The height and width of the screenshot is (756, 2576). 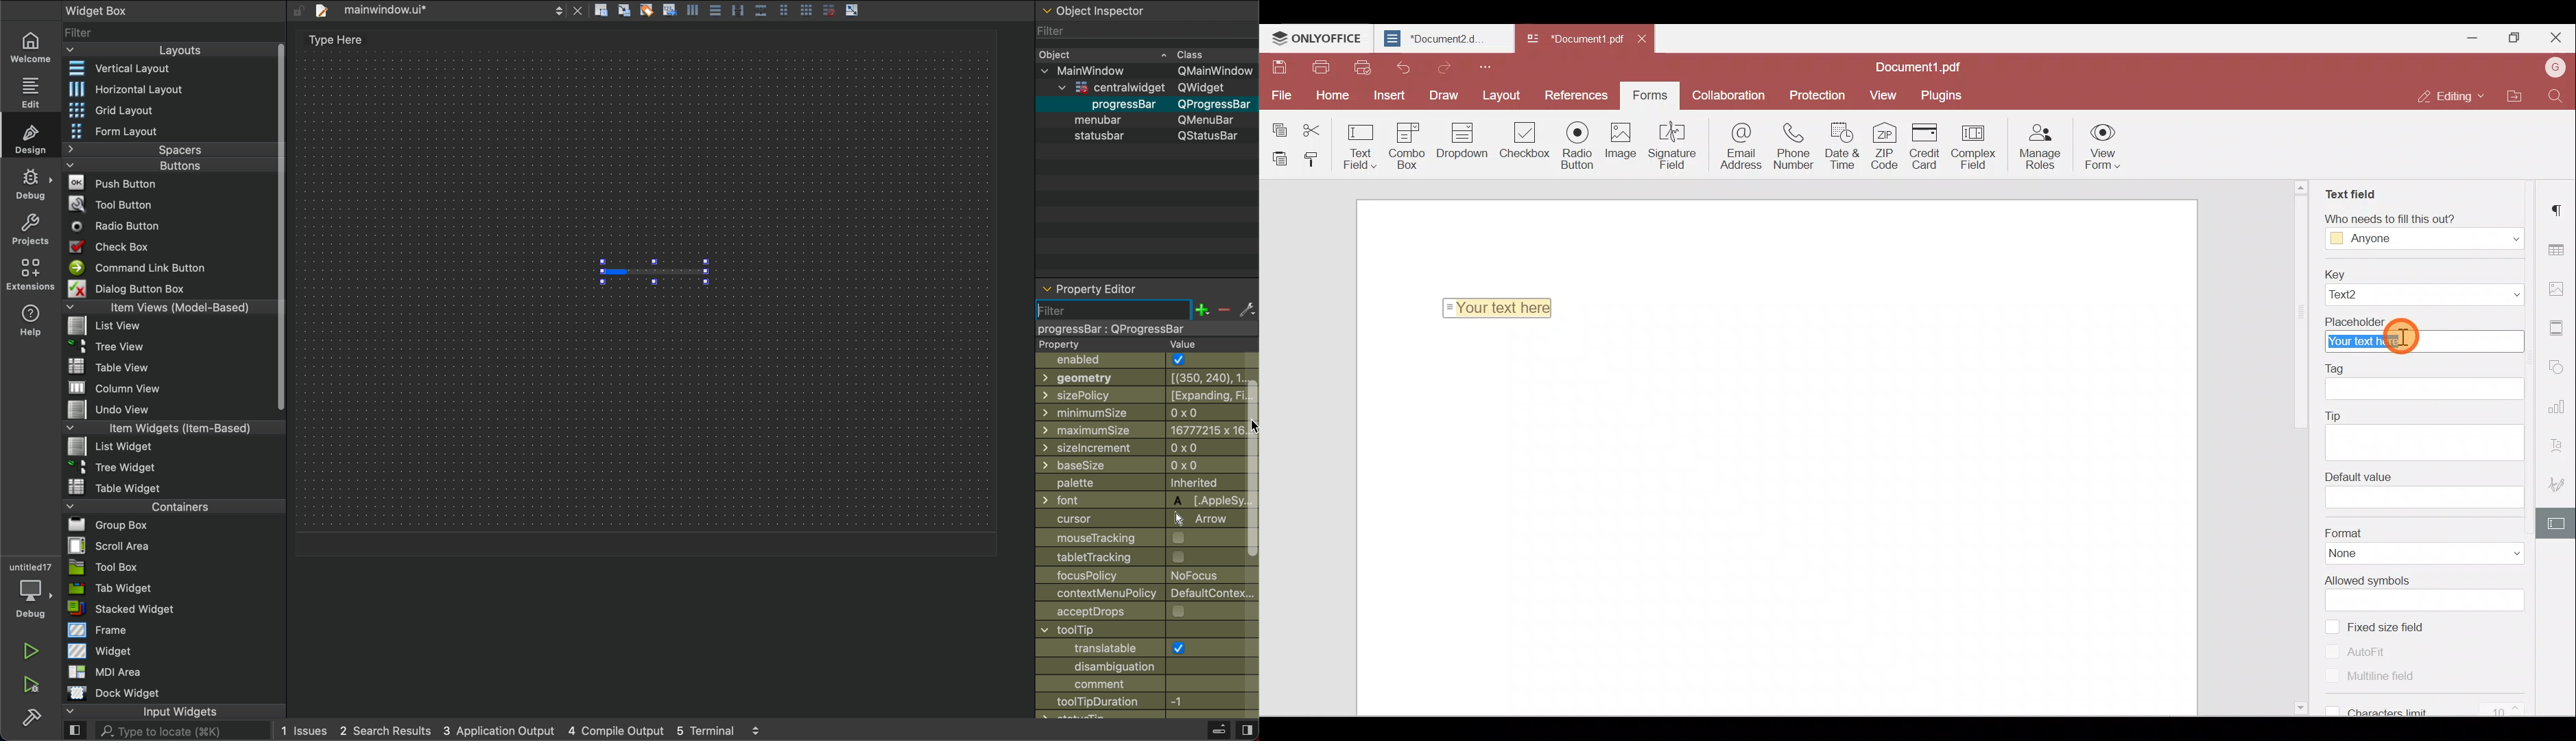 What do you see at coordinates (156, 609) in the screenshot?
I see `Stack Widget` at bounding box center [156, 609].